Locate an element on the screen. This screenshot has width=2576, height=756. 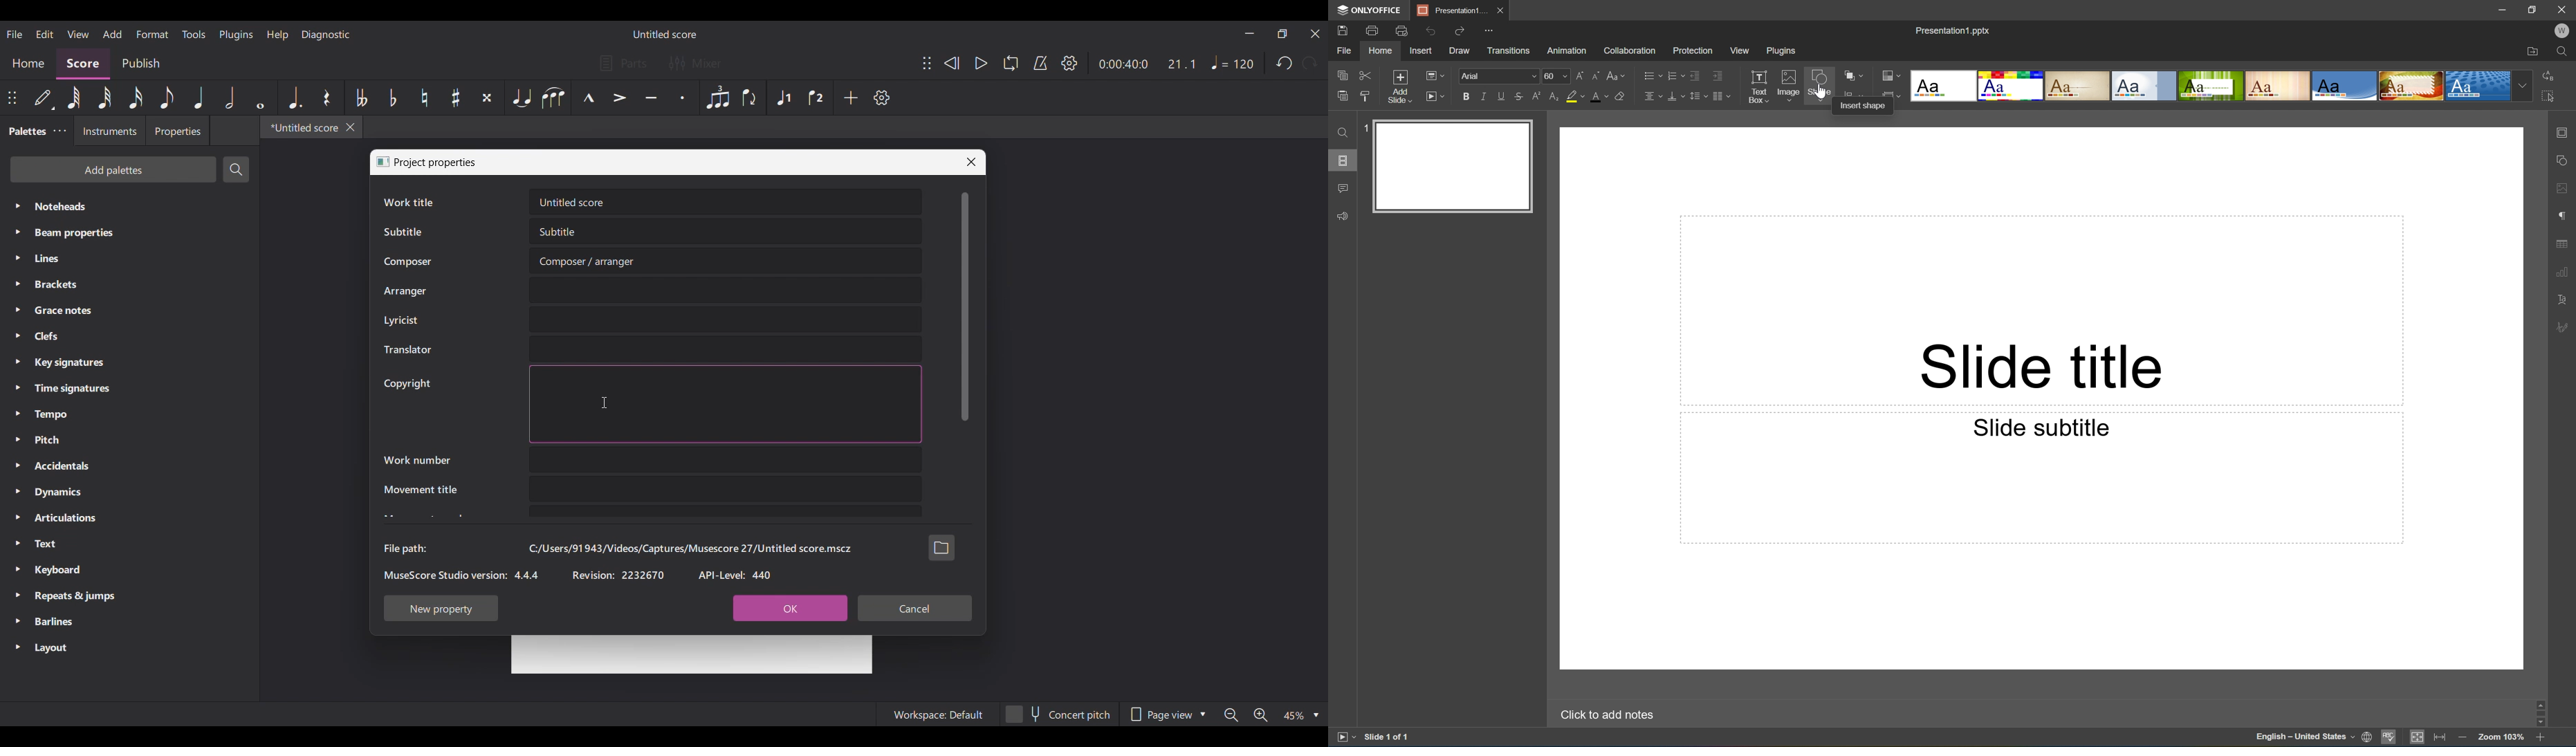
View is located at coordinates (1739, 49).